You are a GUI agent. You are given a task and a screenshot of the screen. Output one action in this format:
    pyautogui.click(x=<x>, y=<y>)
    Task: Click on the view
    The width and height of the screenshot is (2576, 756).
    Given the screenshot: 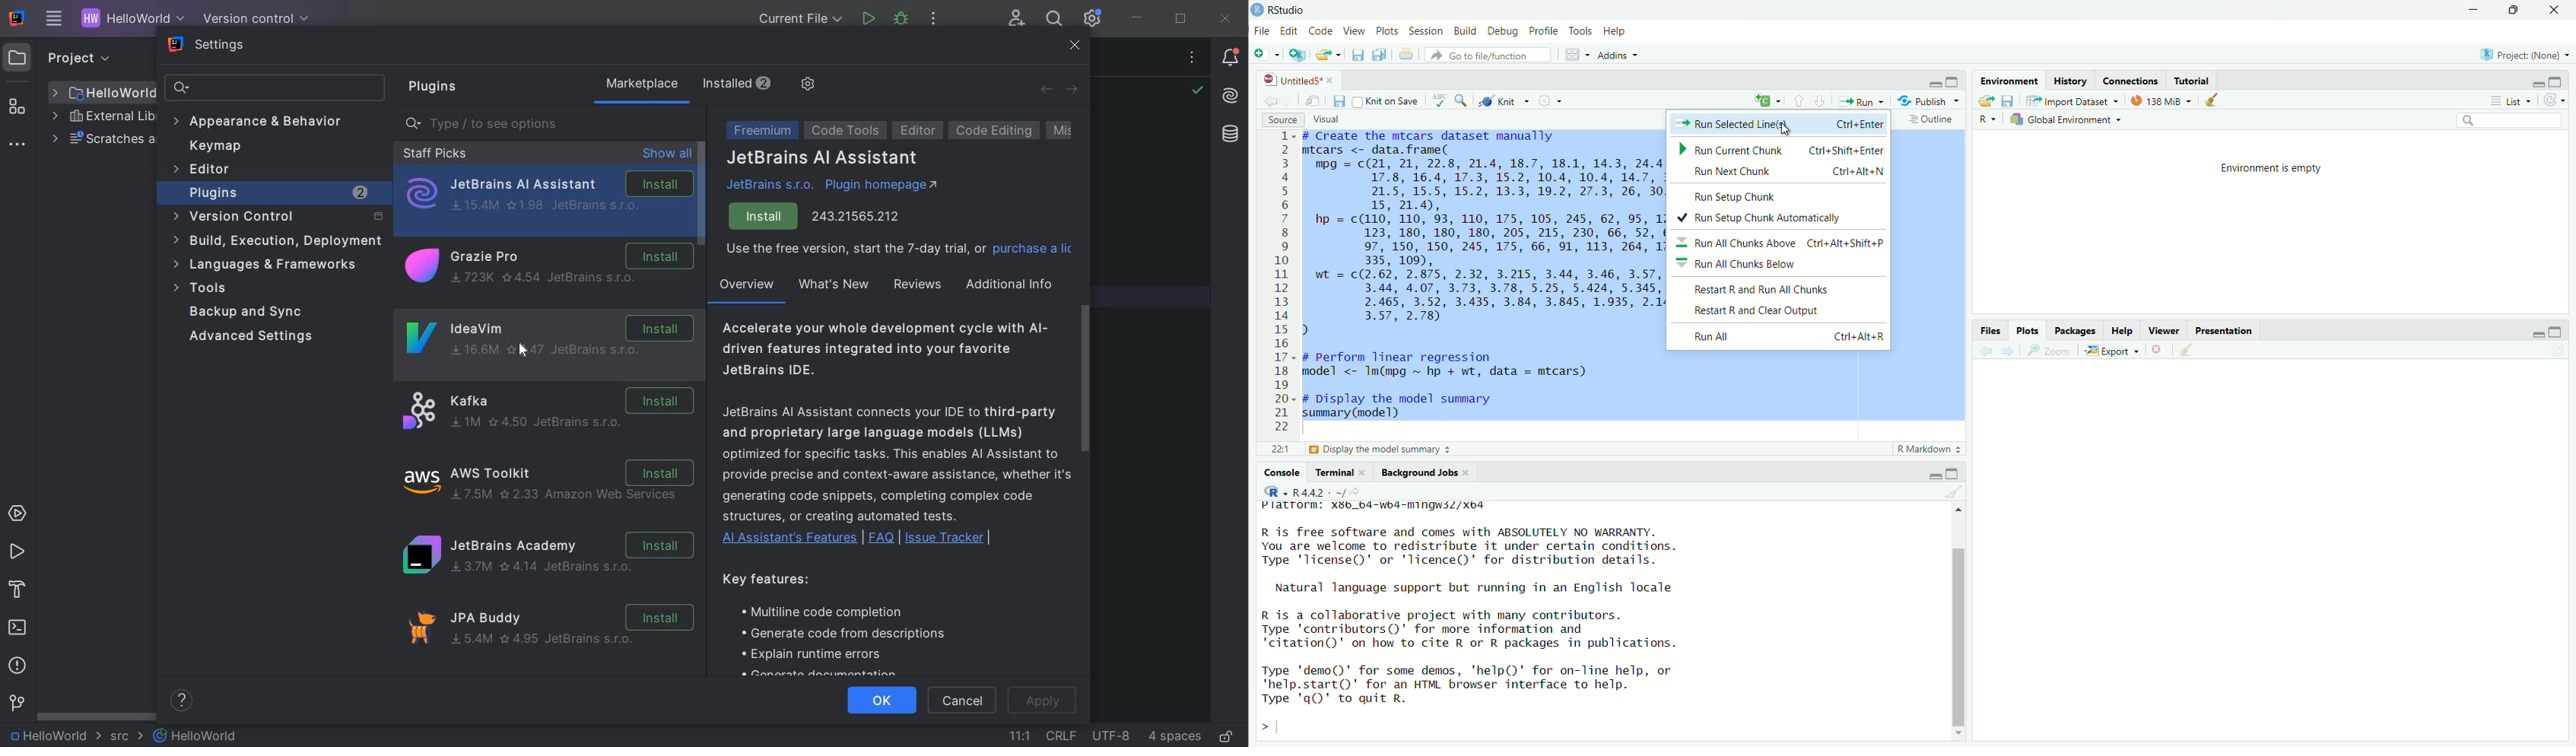 What is the action you would take?
    pyautogui.click(x=1355, y=31)
    